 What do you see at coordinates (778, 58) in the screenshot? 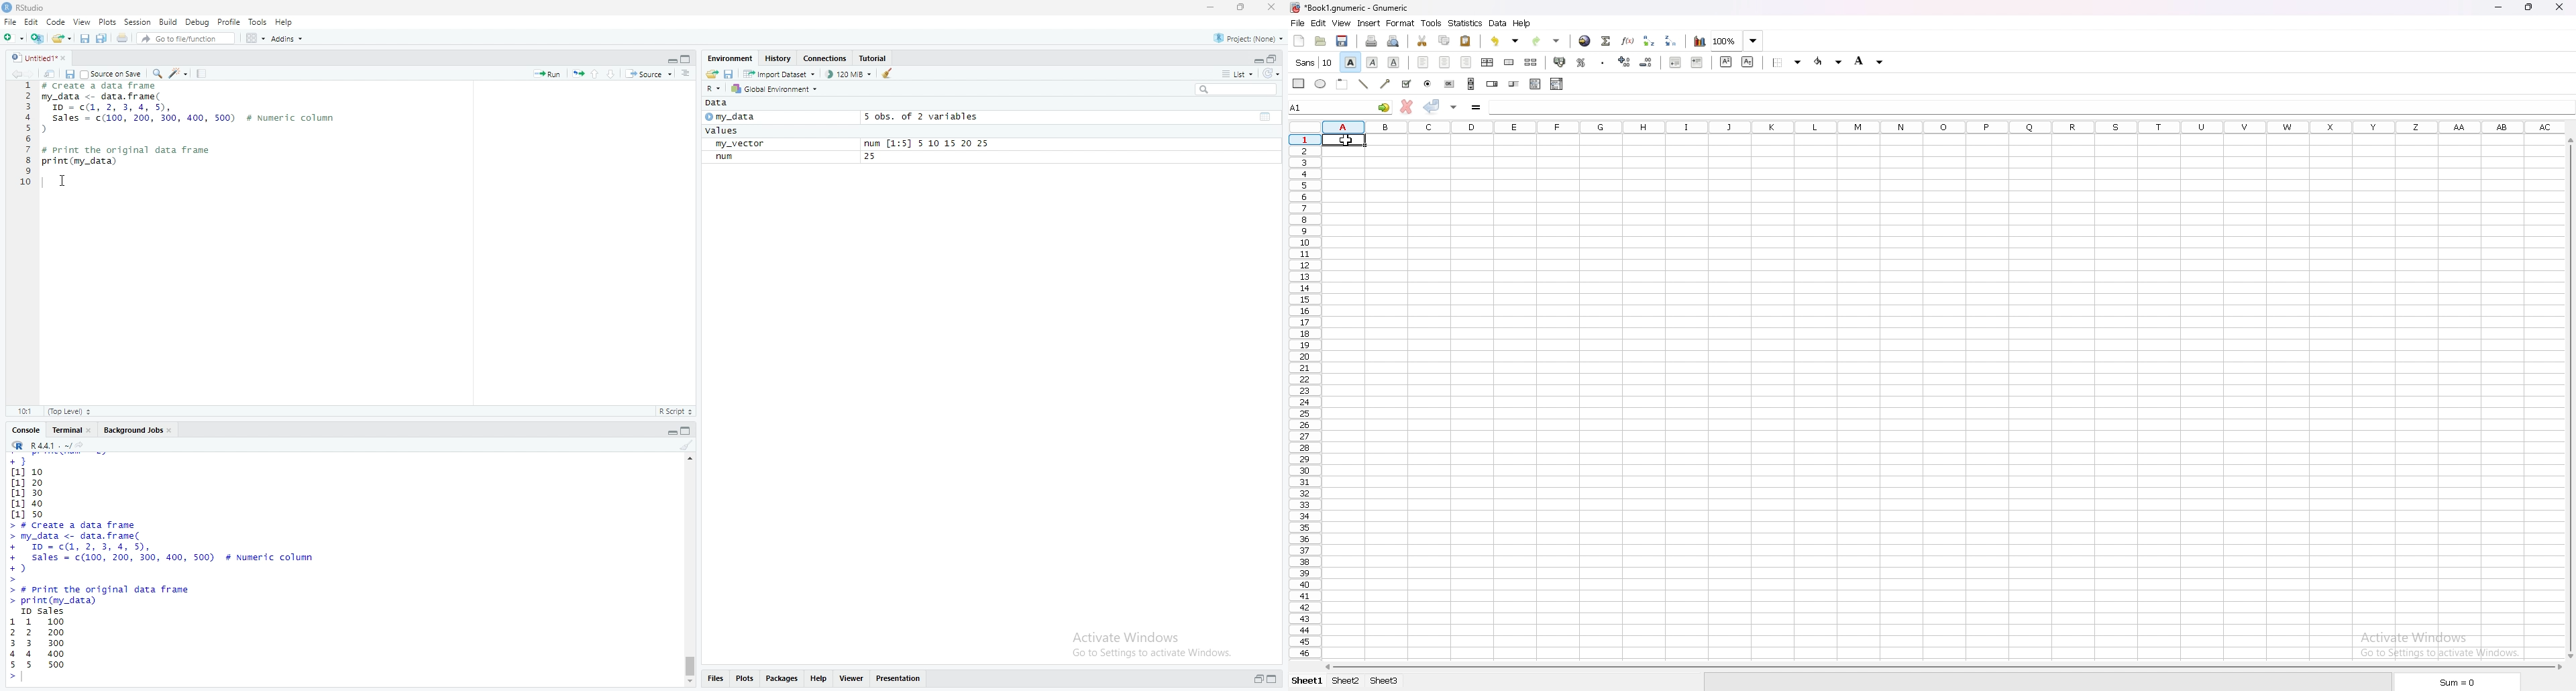
I see `history` at bounding box center [778, 58].